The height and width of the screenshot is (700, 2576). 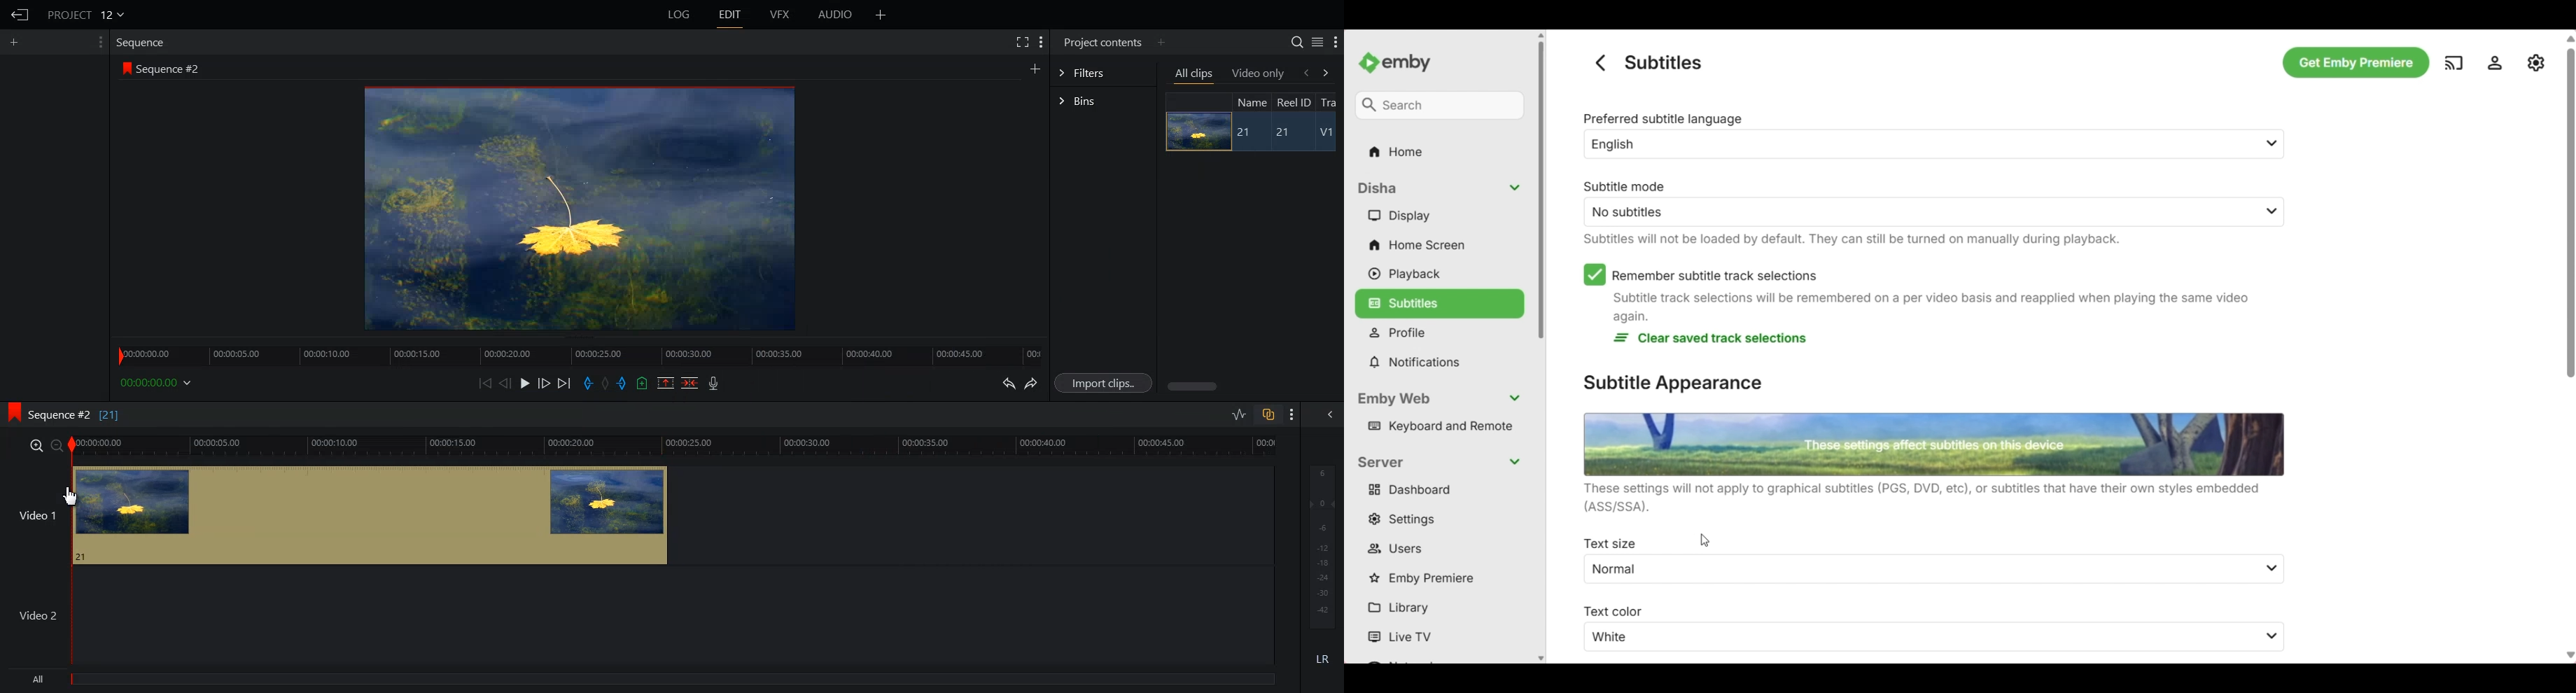 What do you see at coordinates (1259, 73) in the screenshot?
I see `Video only` at bounding box center [1259, 73].